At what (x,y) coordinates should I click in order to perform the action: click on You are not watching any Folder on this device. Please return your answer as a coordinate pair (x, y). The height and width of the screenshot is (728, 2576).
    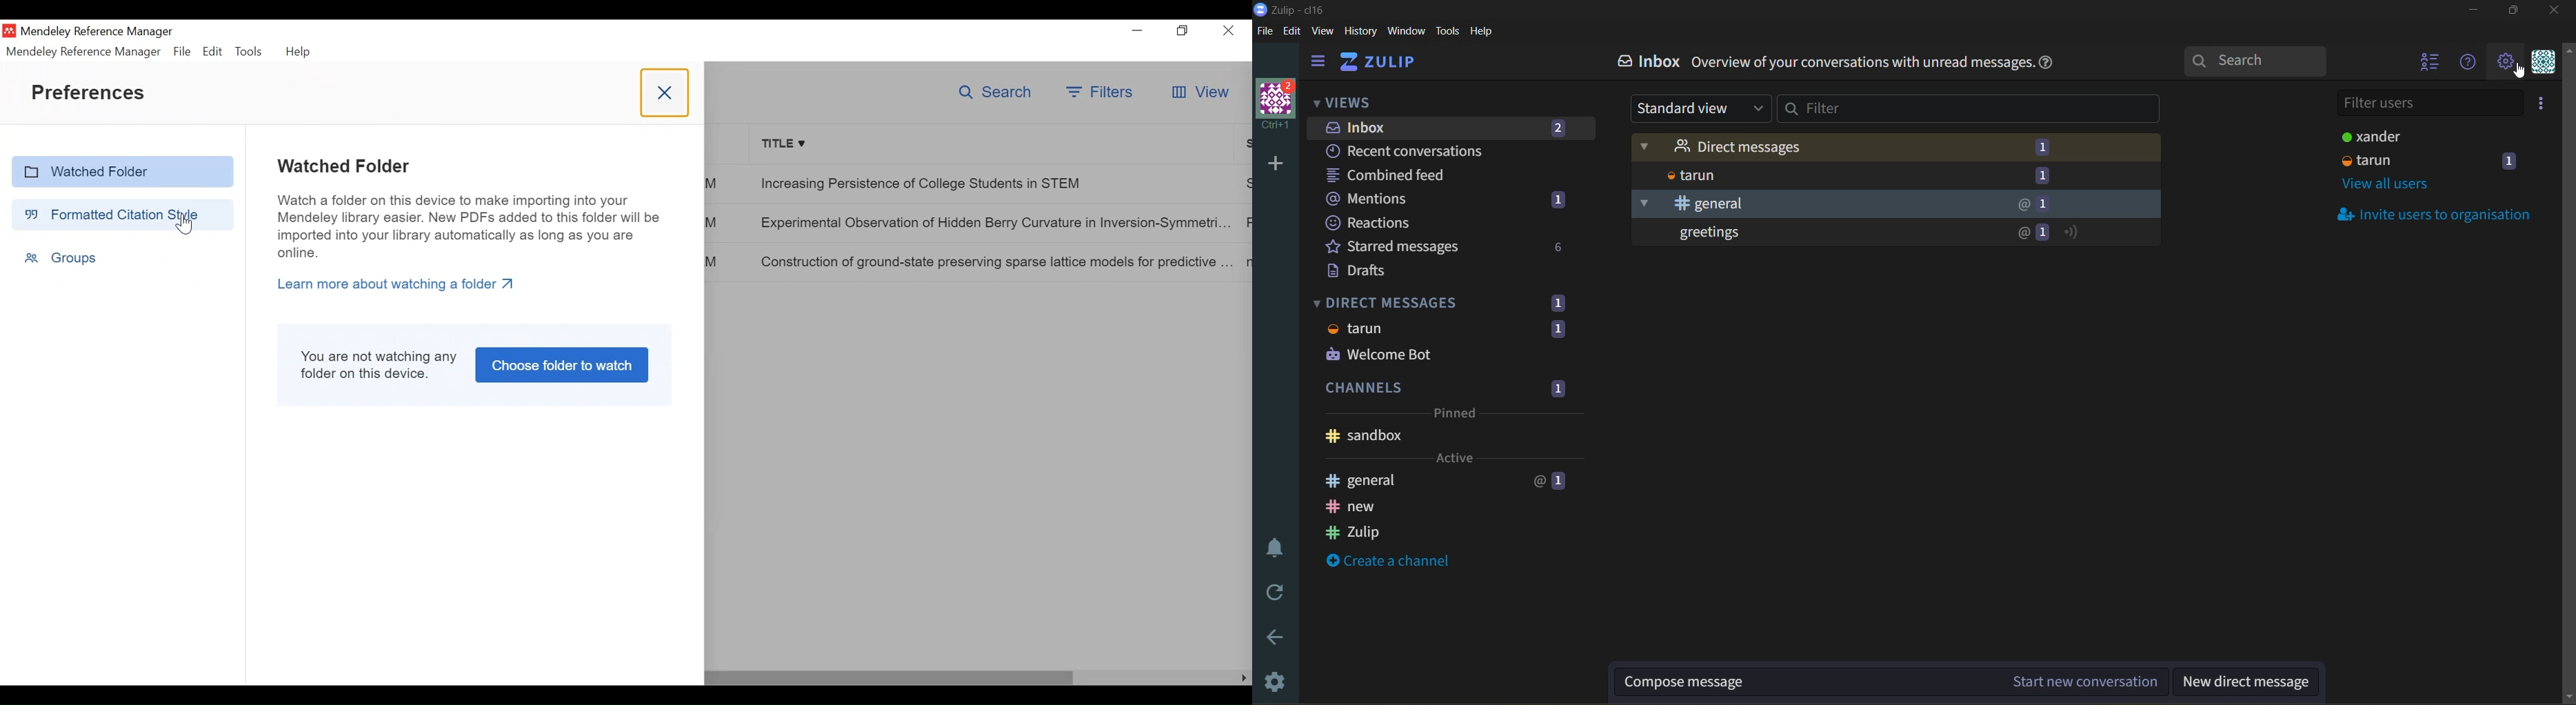
    Looking at the image, I should click on (379, 365).